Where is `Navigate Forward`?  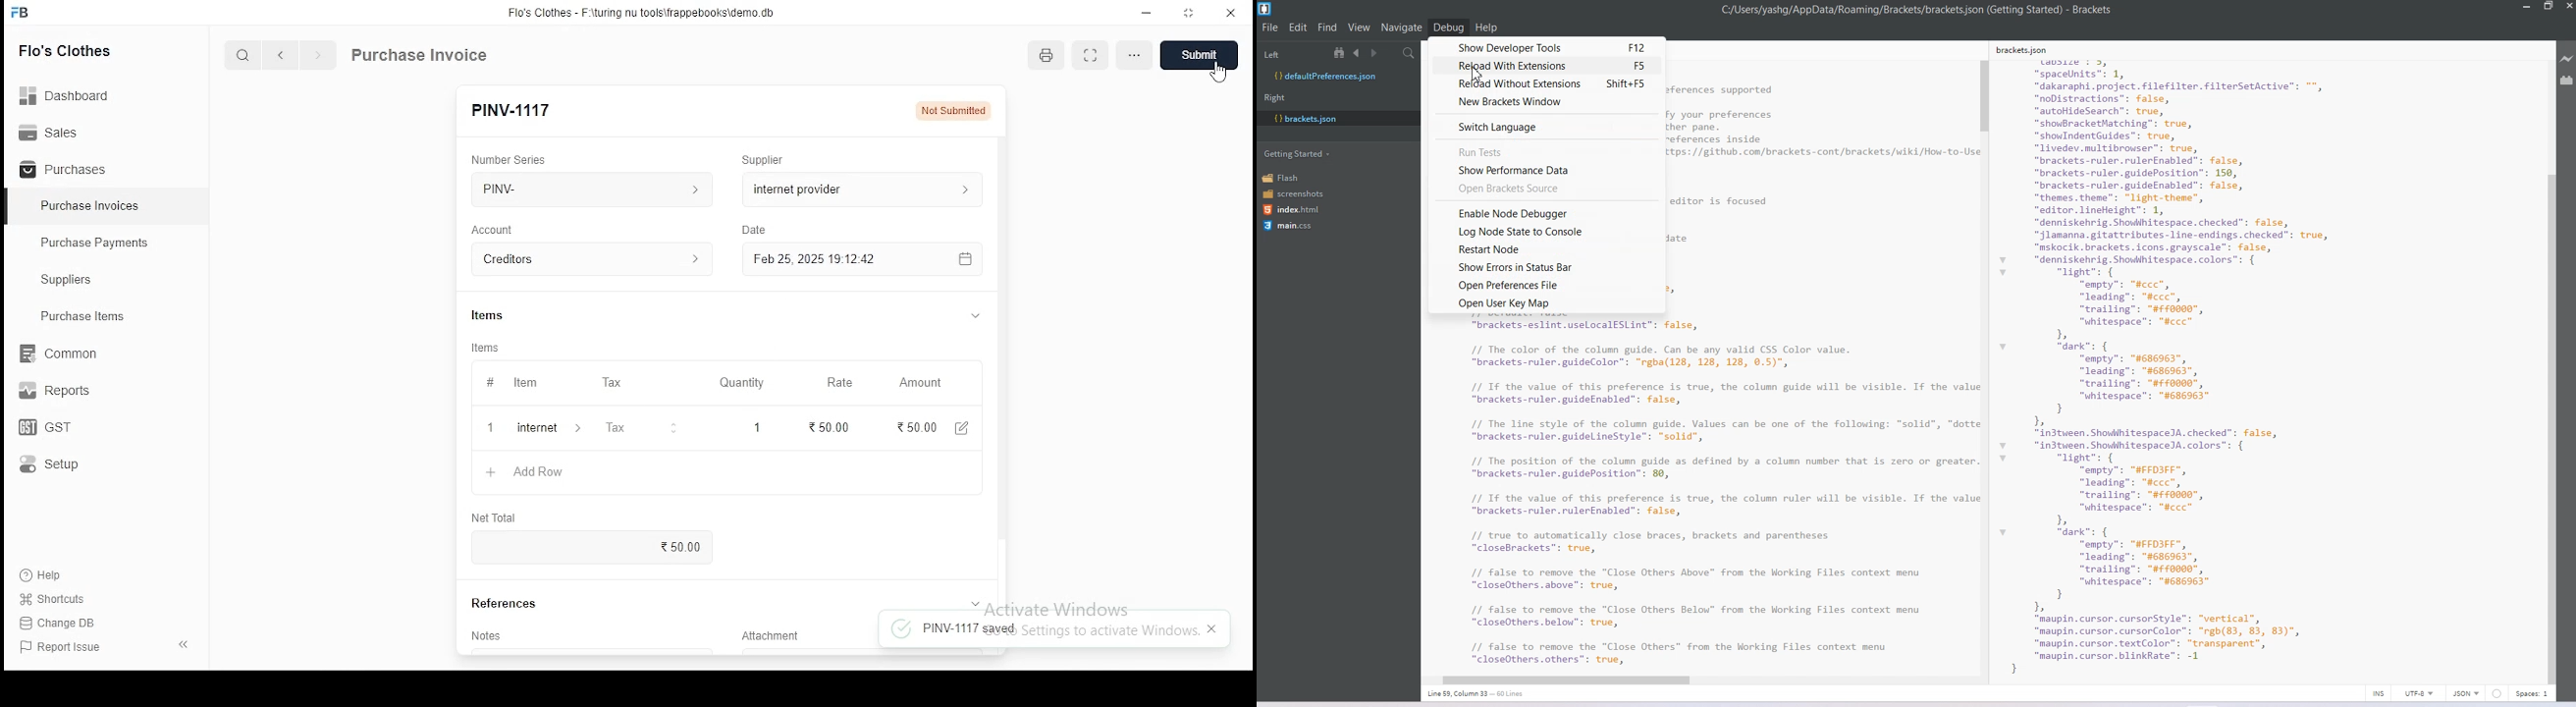
Navigate Forward is located at coordinates (1376, 54).